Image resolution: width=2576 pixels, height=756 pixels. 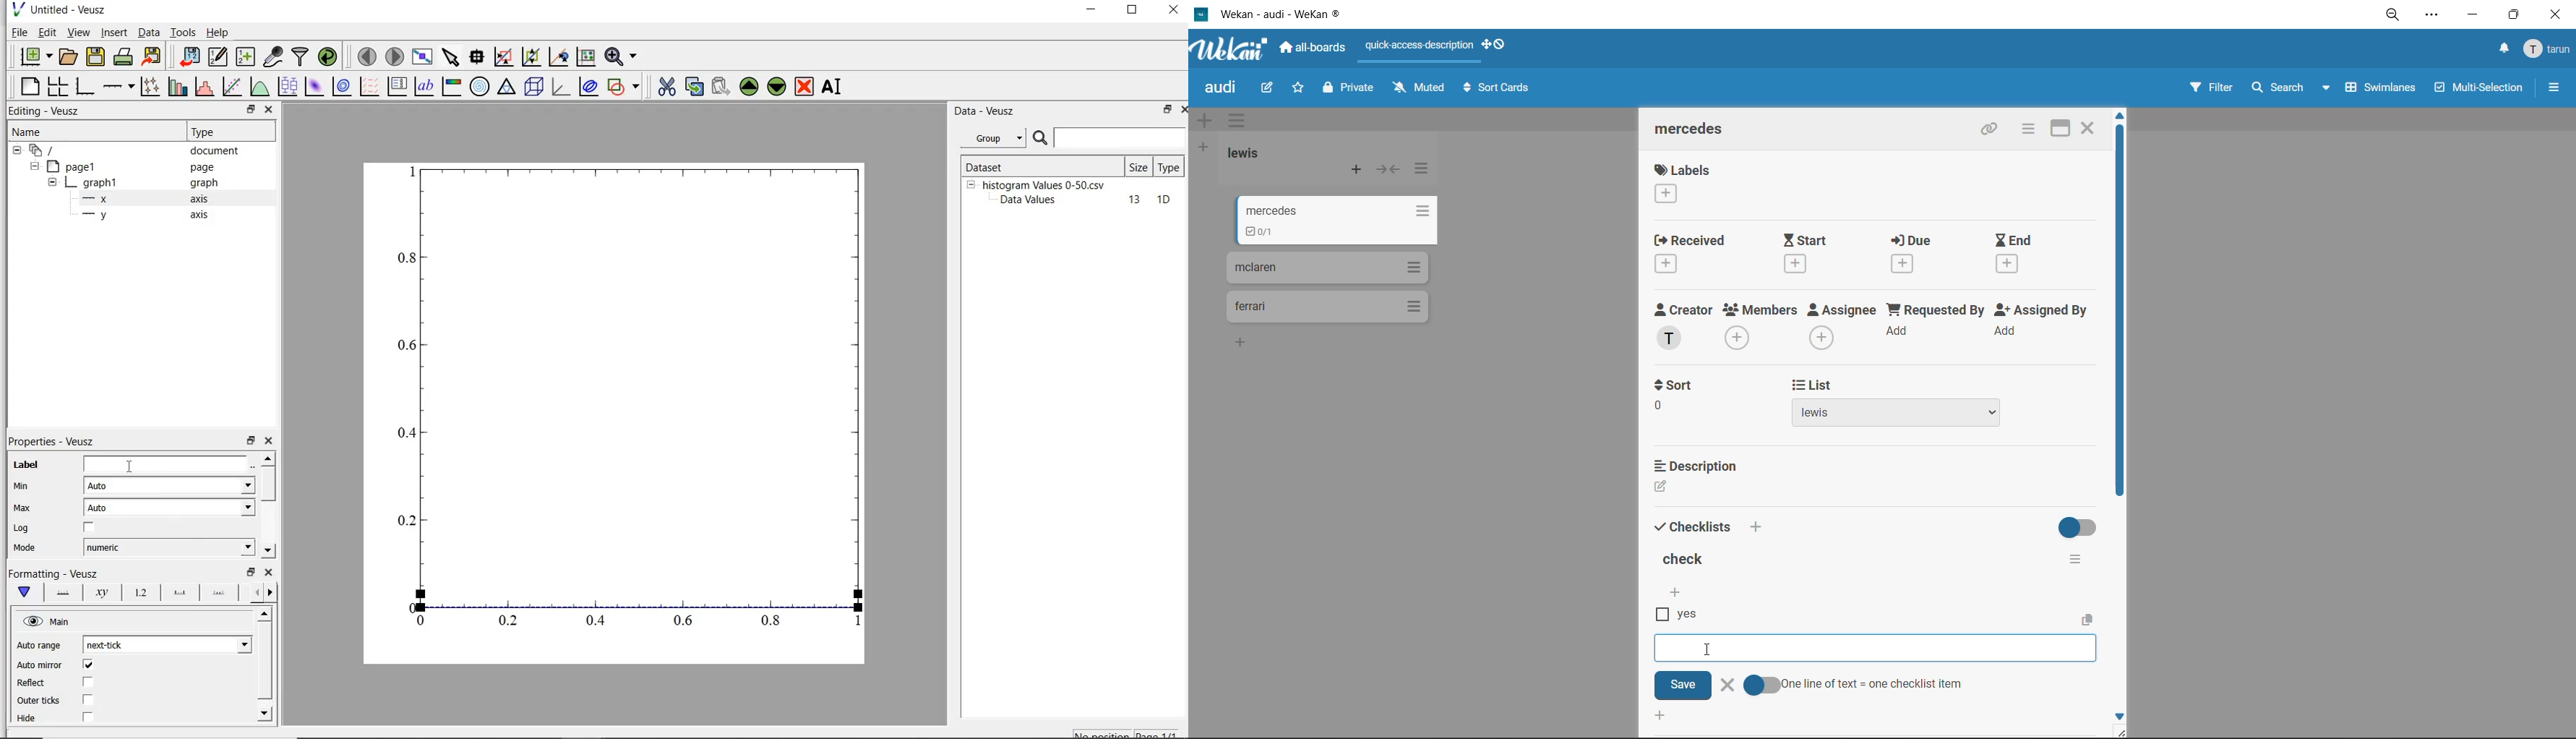 What do you see at coordinates (693, 88) in the screenshot?
I see `copy the selected widget` at bounding box center [693, 88].